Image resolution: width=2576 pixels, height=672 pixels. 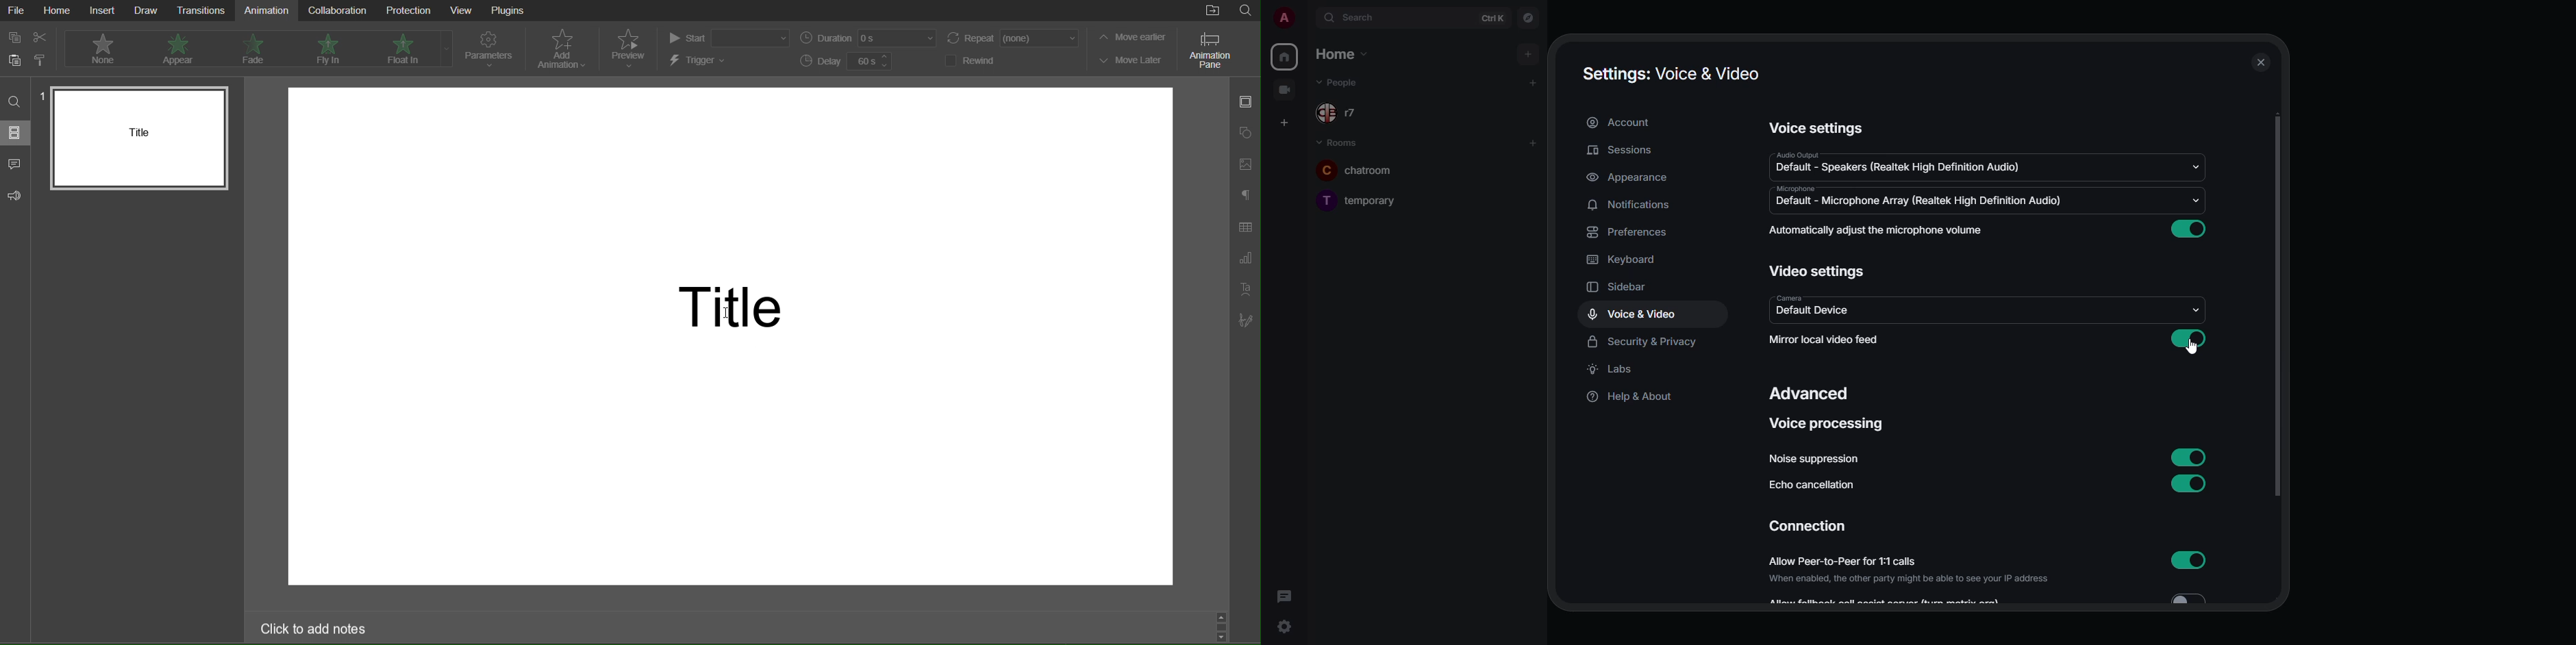 What do you see at coordinates (254, 48) in the screenshot?
I see `Fade` at bounding box center [254, 48].